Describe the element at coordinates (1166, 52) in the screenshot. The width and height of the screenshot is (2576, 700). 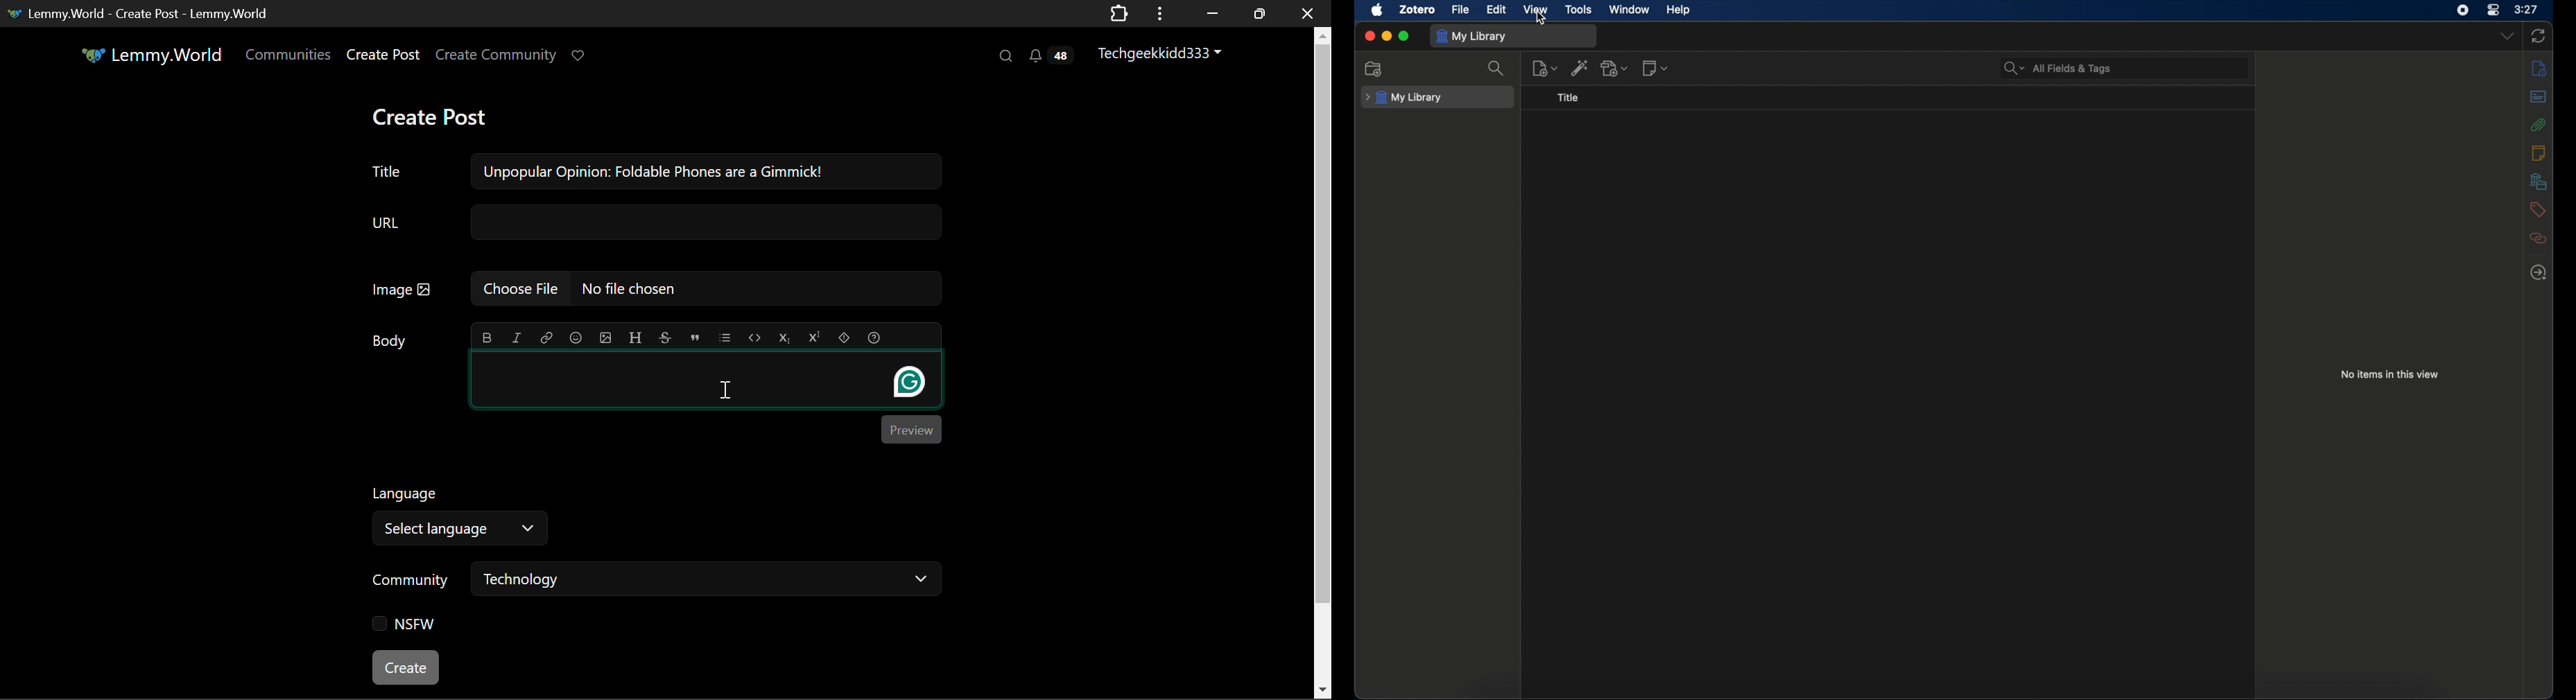
I see `Techgeekkidd333` at that location.